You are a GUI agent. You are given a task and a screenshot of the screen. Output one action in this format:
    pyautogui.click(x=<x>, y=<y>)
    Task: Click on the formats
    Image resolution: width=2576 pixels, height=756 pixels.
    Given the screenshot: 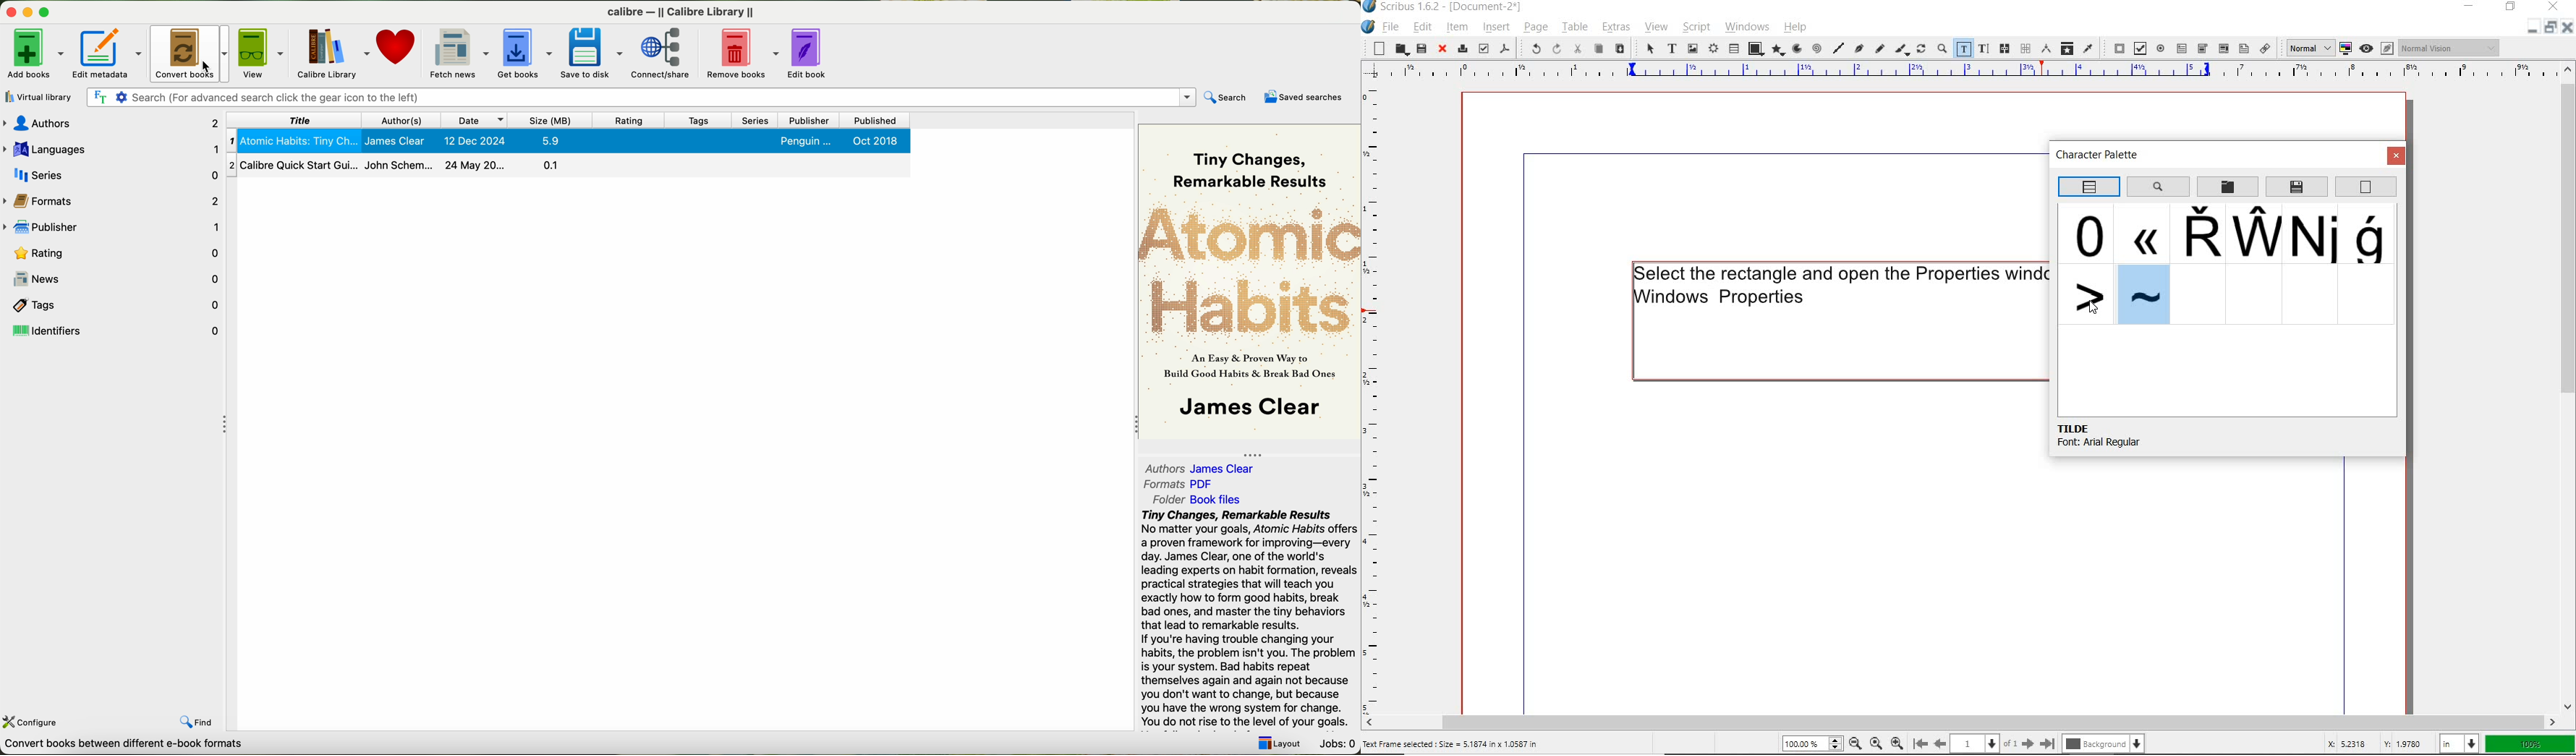 What is the action you would take?
    pyautogui.click(x=112, y=199)
    